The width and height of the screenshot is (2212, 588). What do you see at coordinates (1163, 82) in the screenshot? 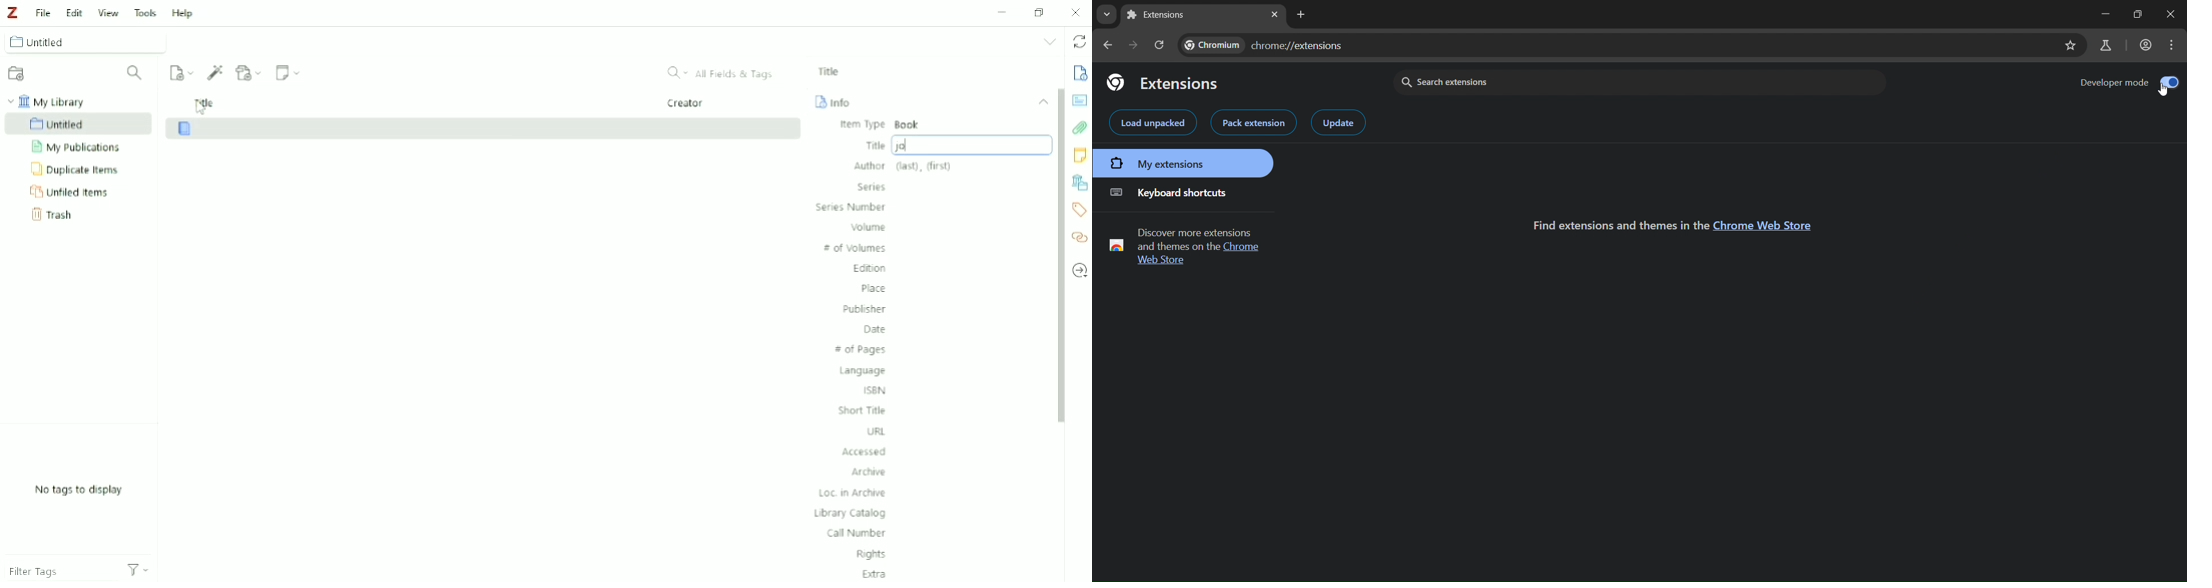
I see `extensions` at bounding box center [1163, 82].